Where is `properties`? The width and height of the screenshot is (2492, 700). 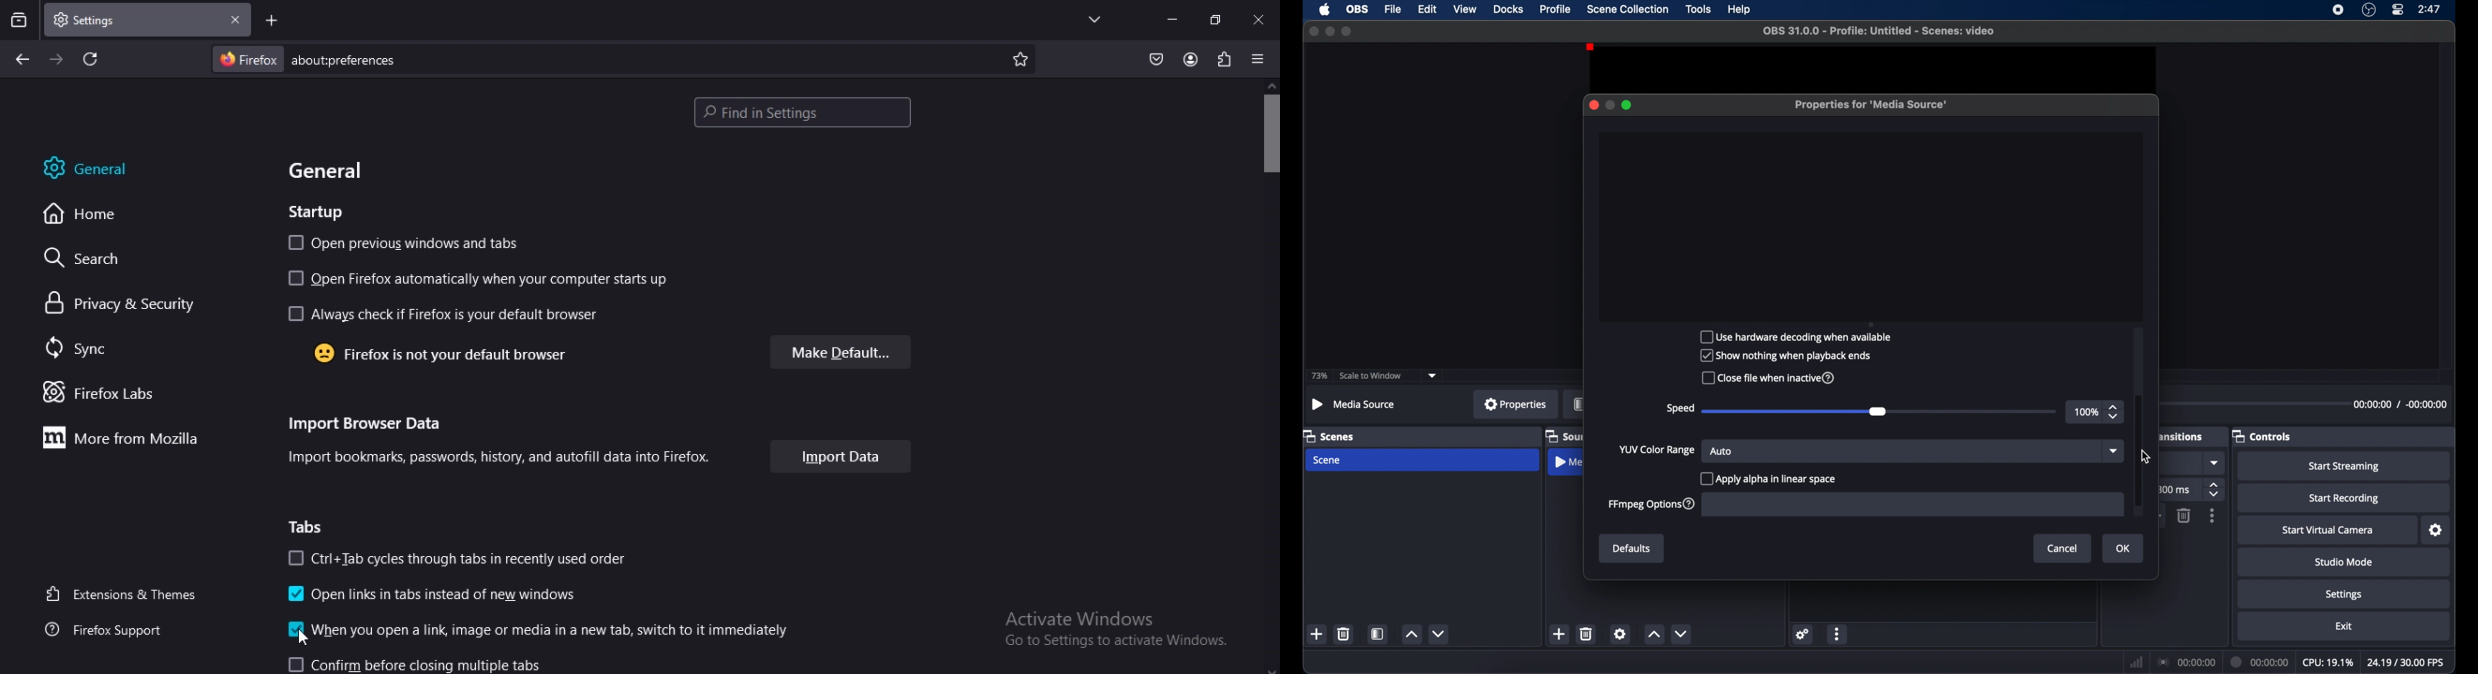
properties is located at coordinates (1516, 404).